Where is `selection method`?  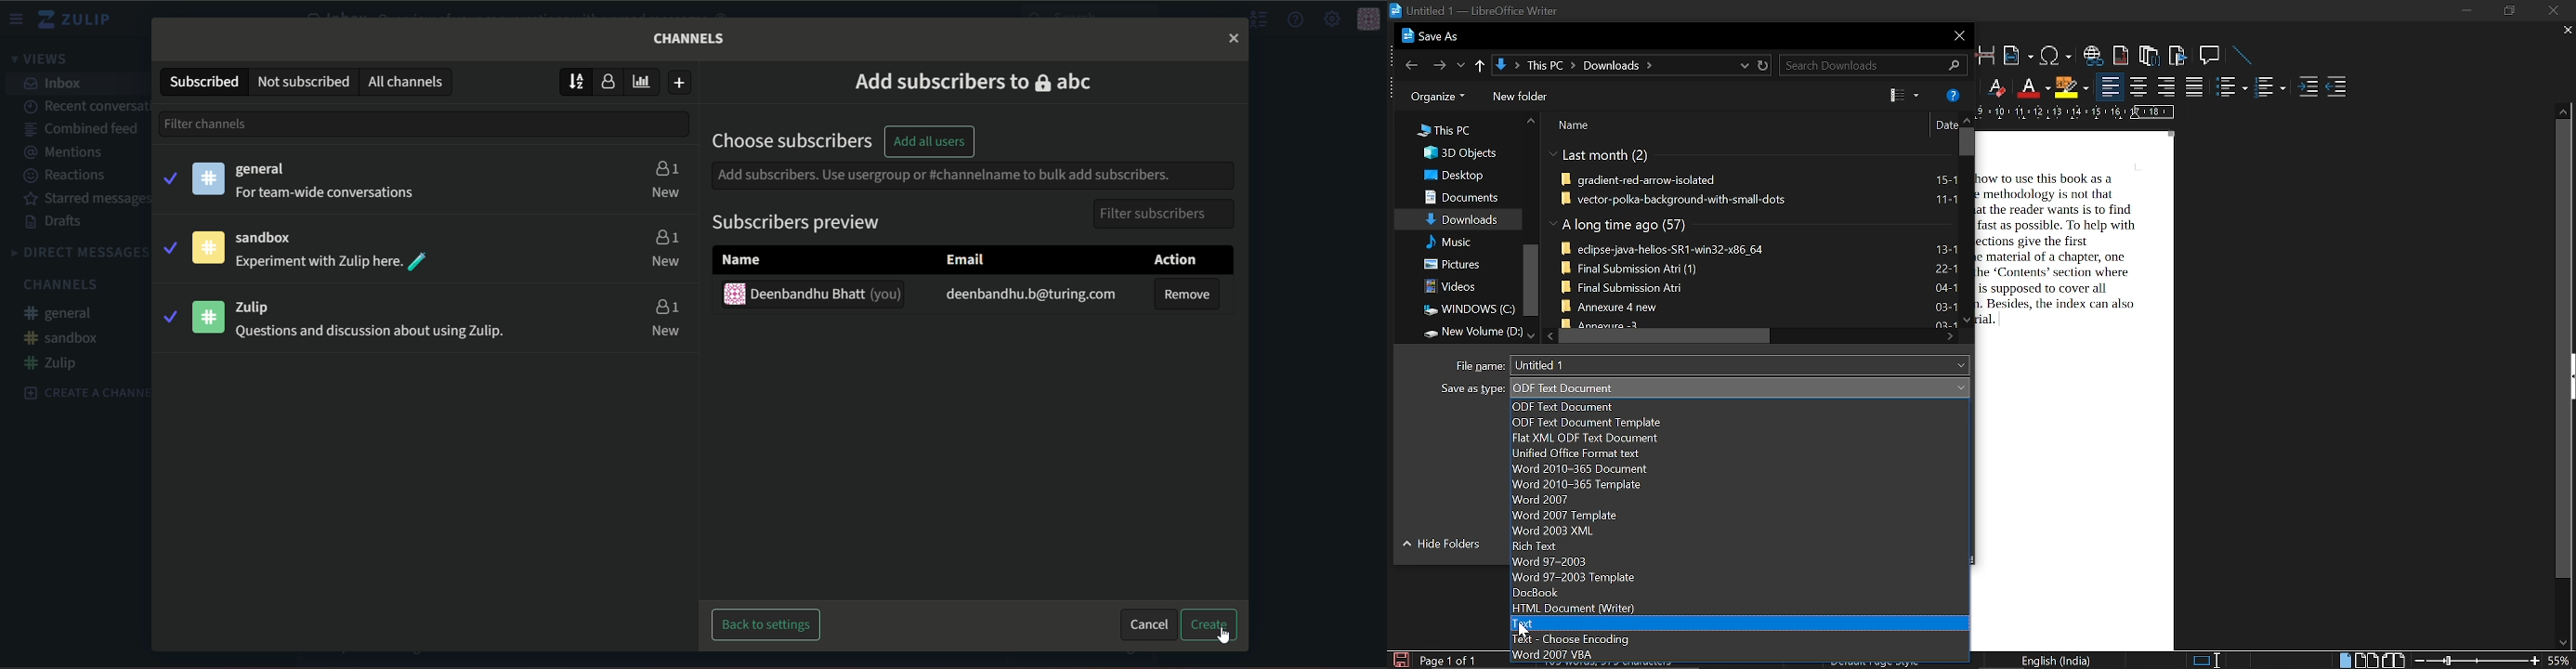 selection method is located at coordinates (2205, 661).